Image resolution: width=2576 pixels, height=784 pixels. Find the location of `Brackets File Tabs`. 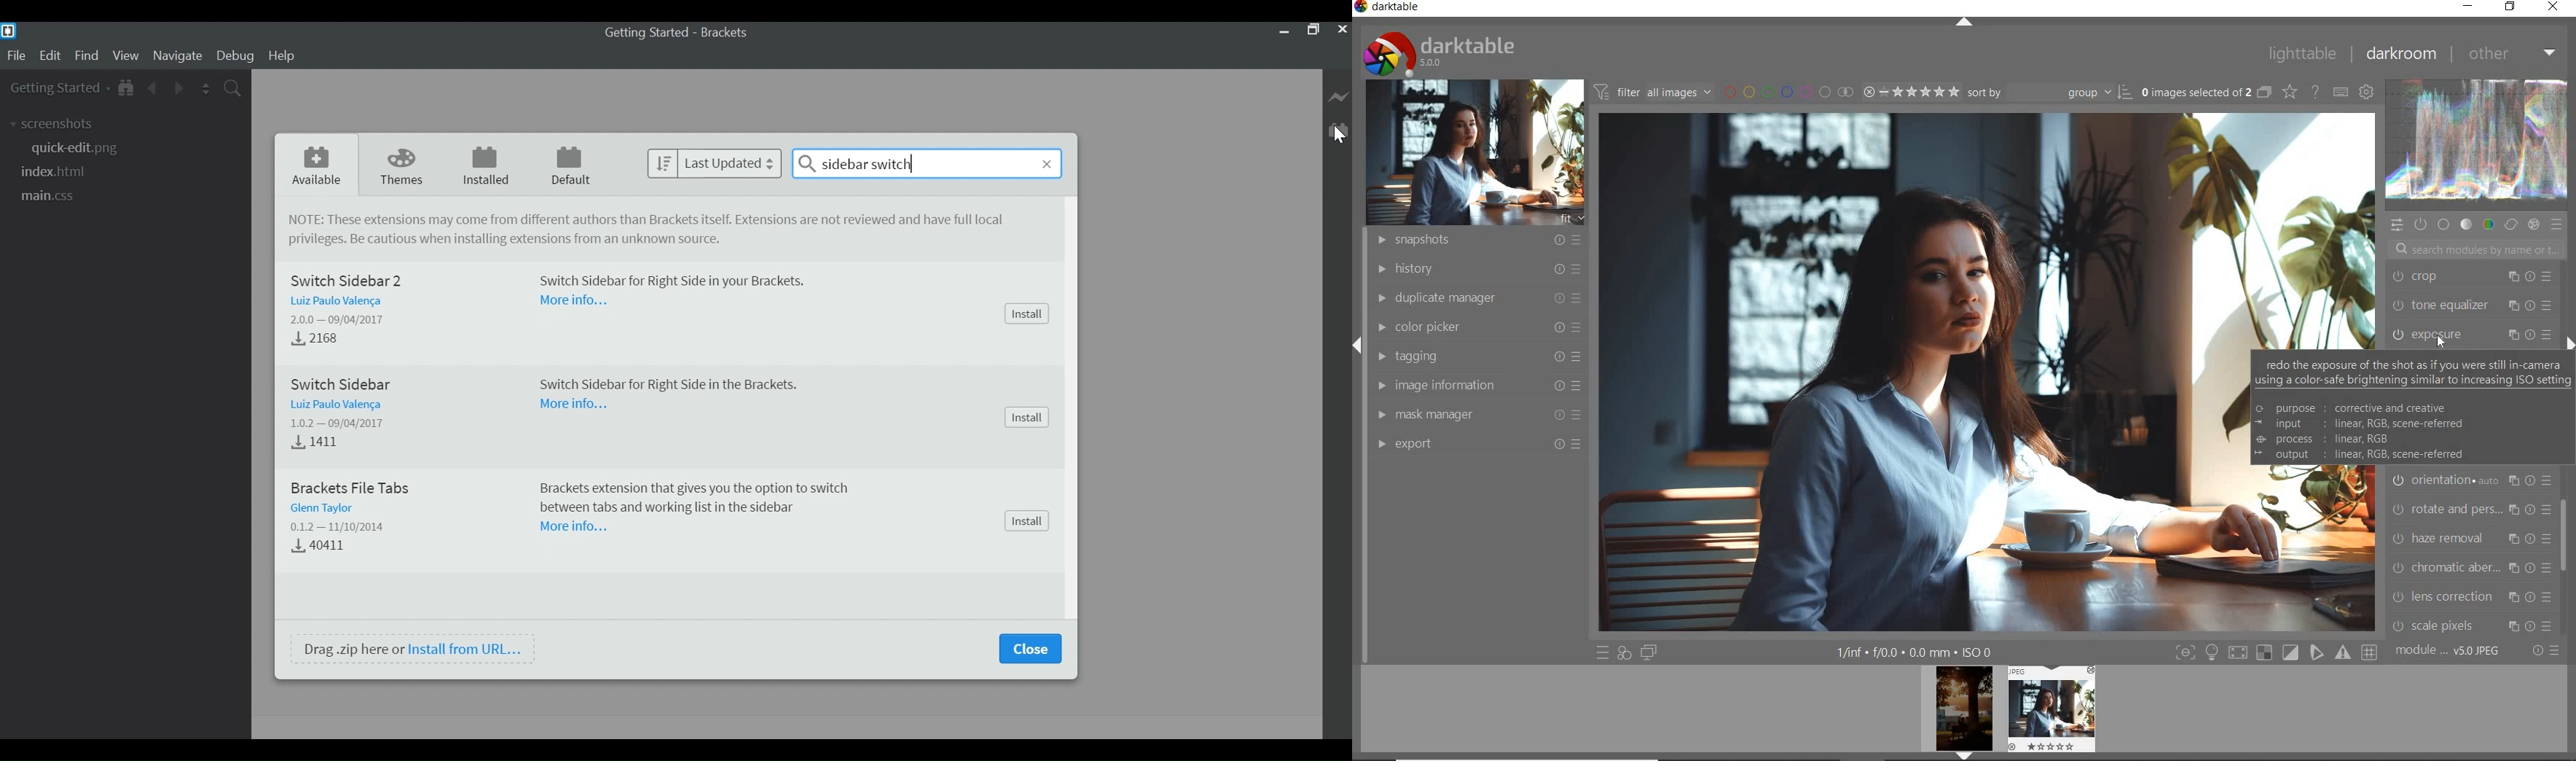

Brackets File Tabs is located at coordinates (349, 489).